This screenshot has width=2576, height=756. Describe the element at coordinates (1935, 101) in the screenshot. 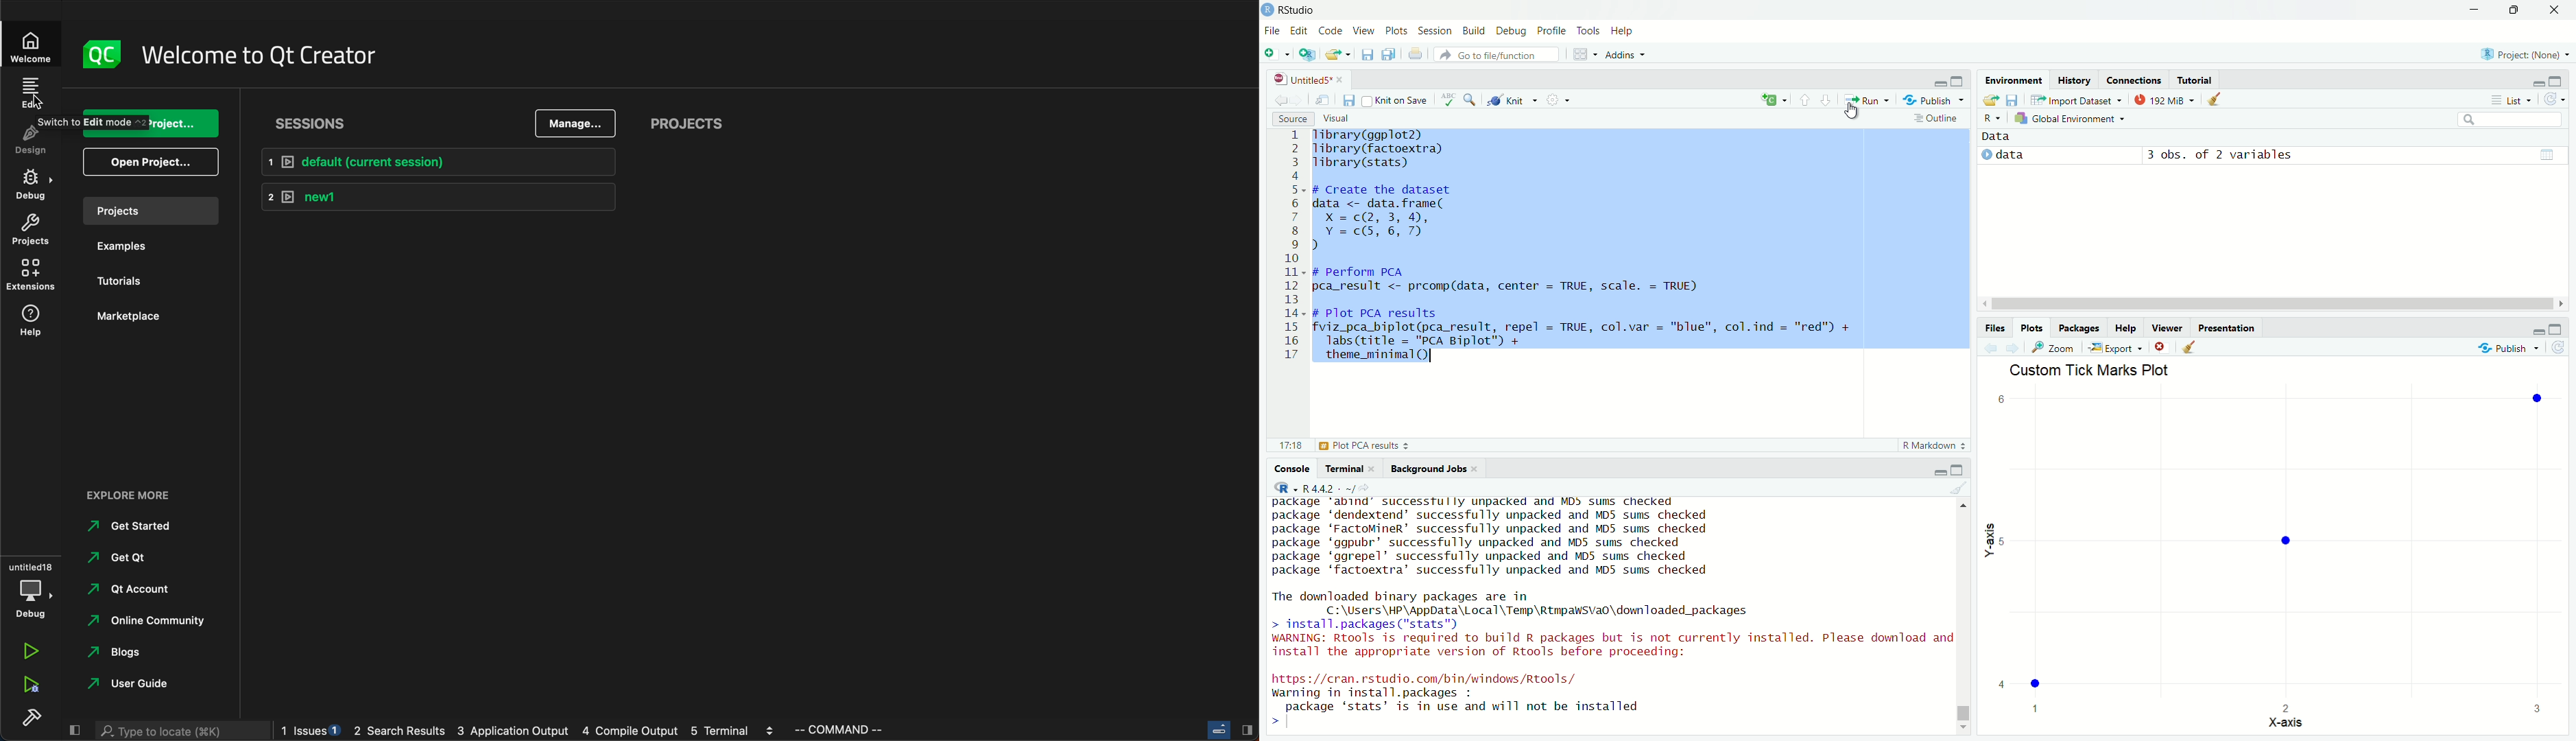

I see `publish` at that location.